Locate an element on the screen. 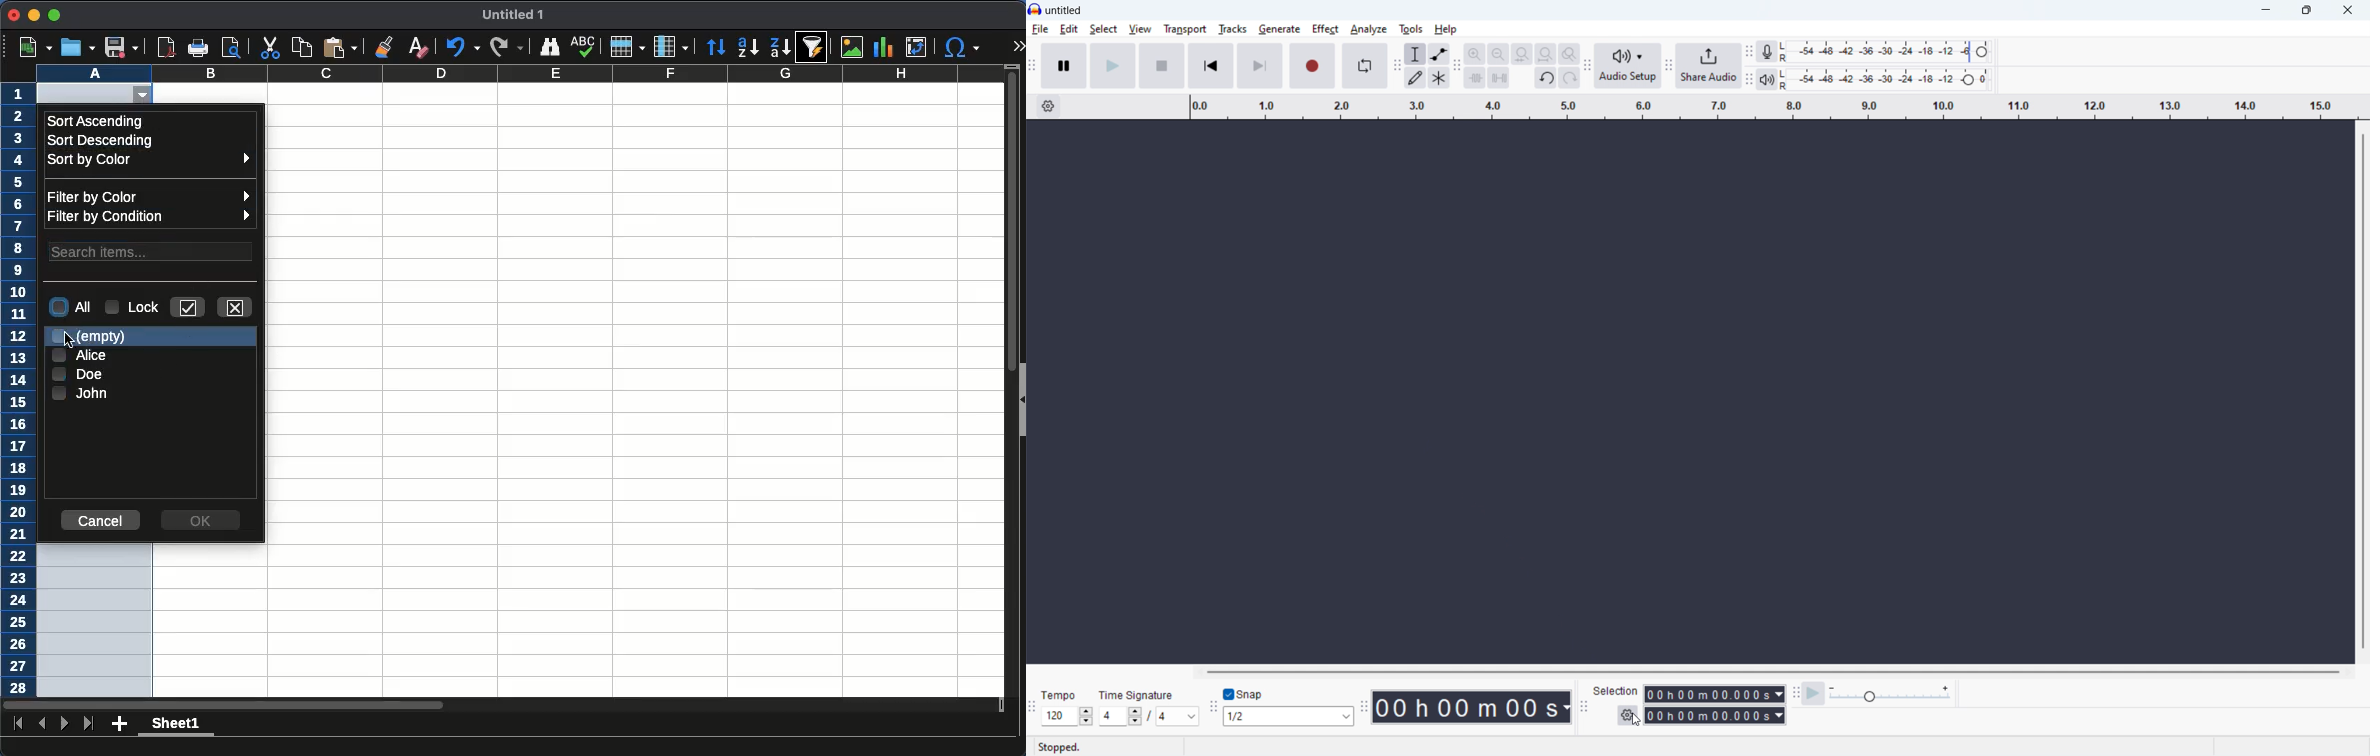 This screenshot has height=756, width=2380. share audio toolbar is located at coordinates (1669, 67).